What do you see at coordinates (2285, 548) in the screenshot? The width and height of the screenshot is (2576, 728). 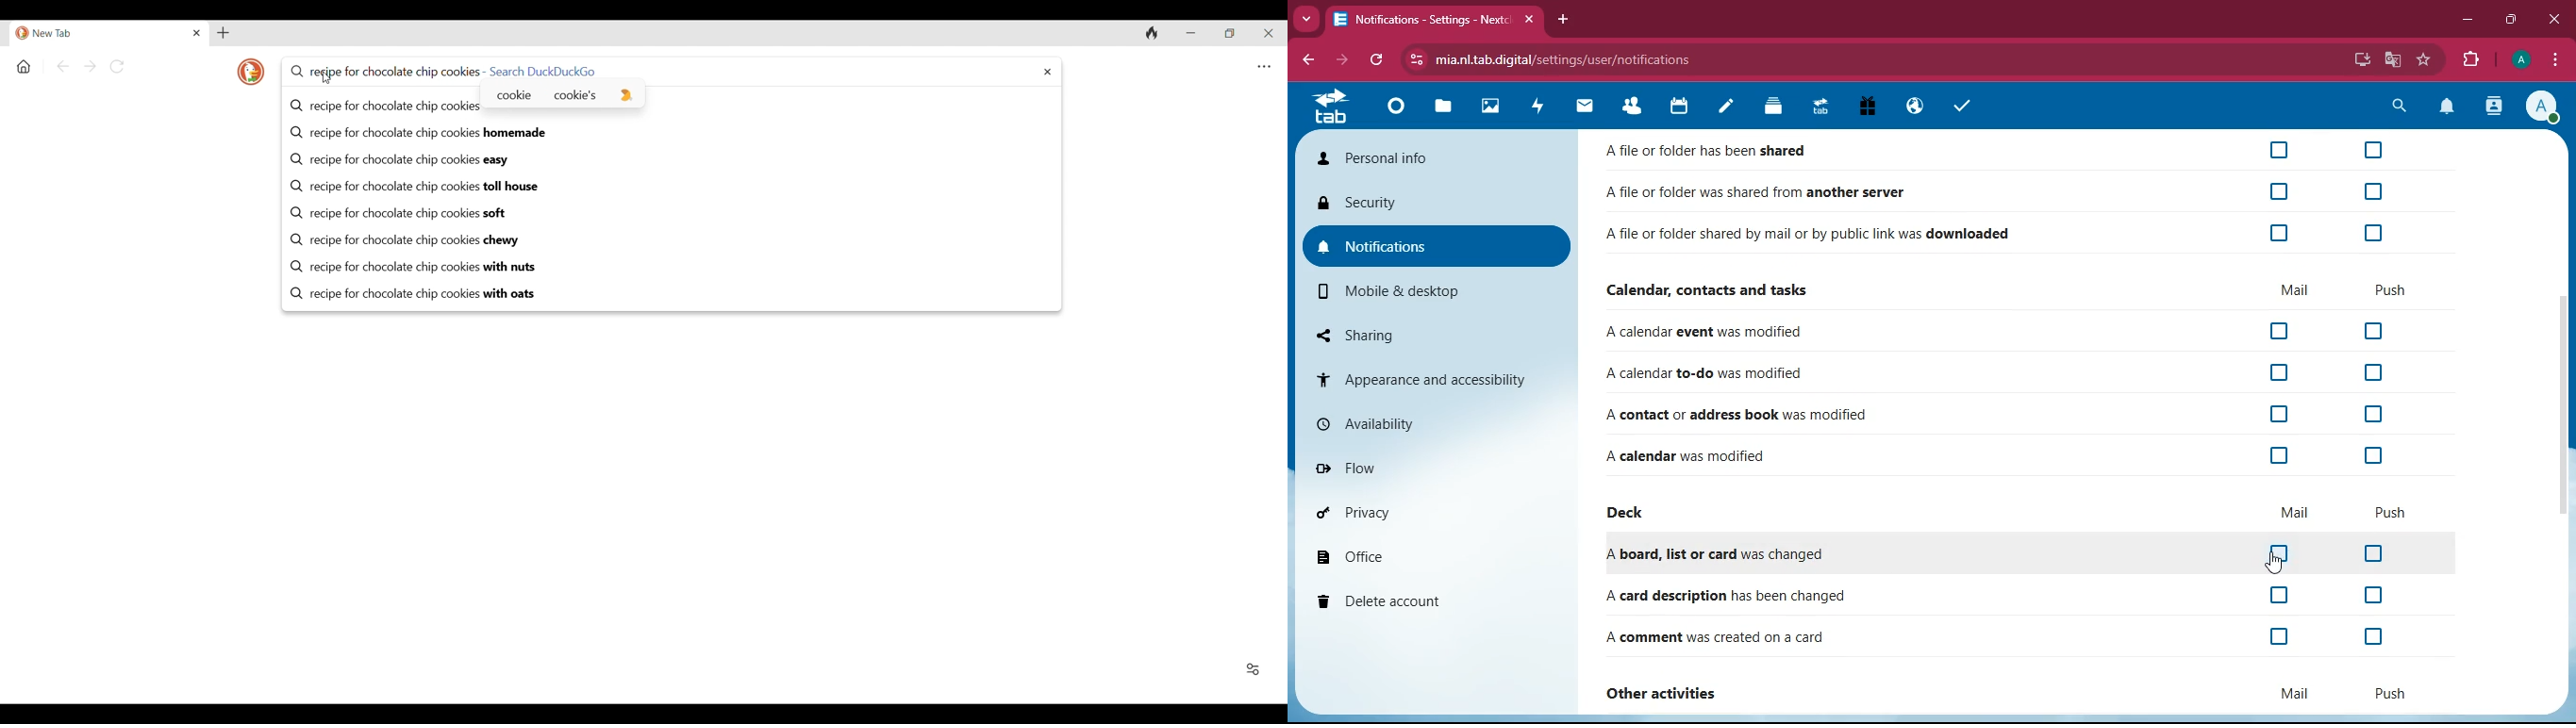 I see `off` at bounding box center [2285, 548].